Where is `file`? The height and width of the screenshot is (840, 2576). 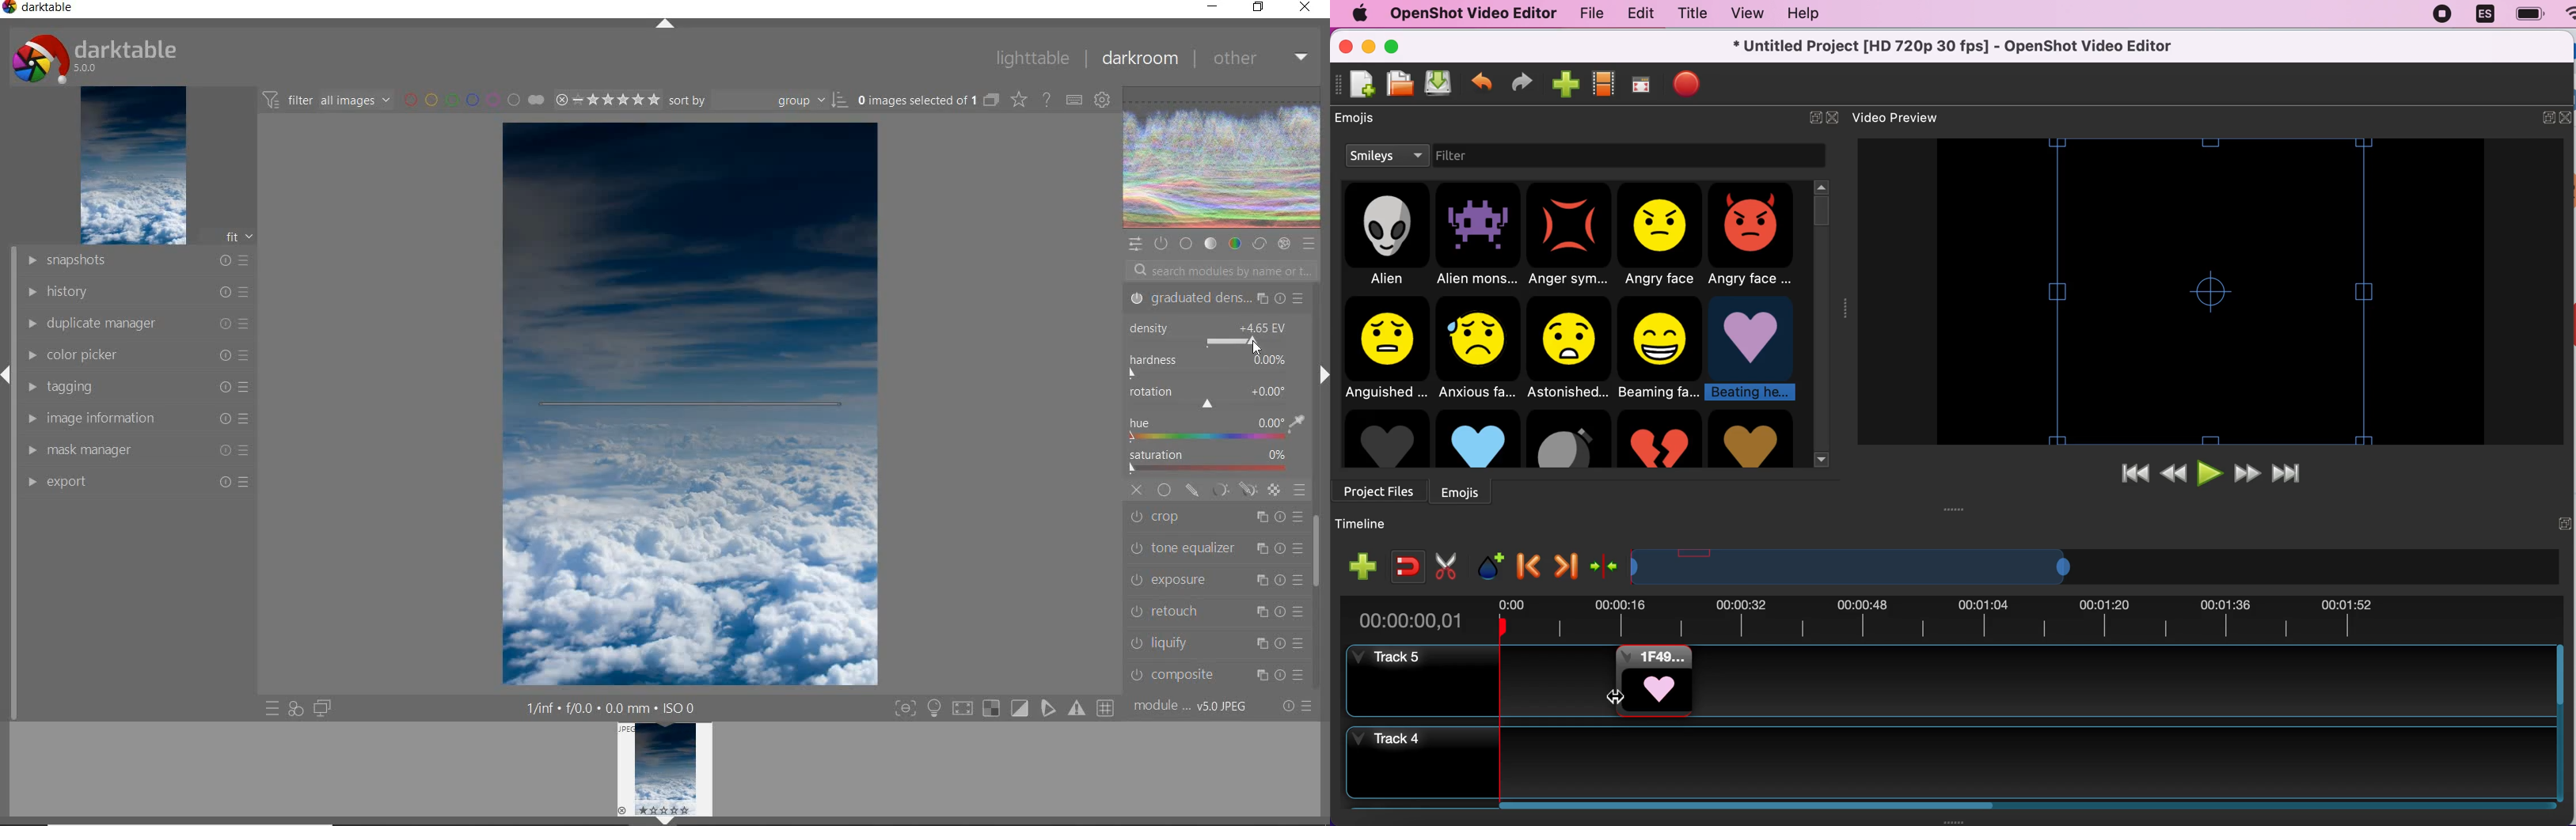
file is located at coordinates (1587, 14).